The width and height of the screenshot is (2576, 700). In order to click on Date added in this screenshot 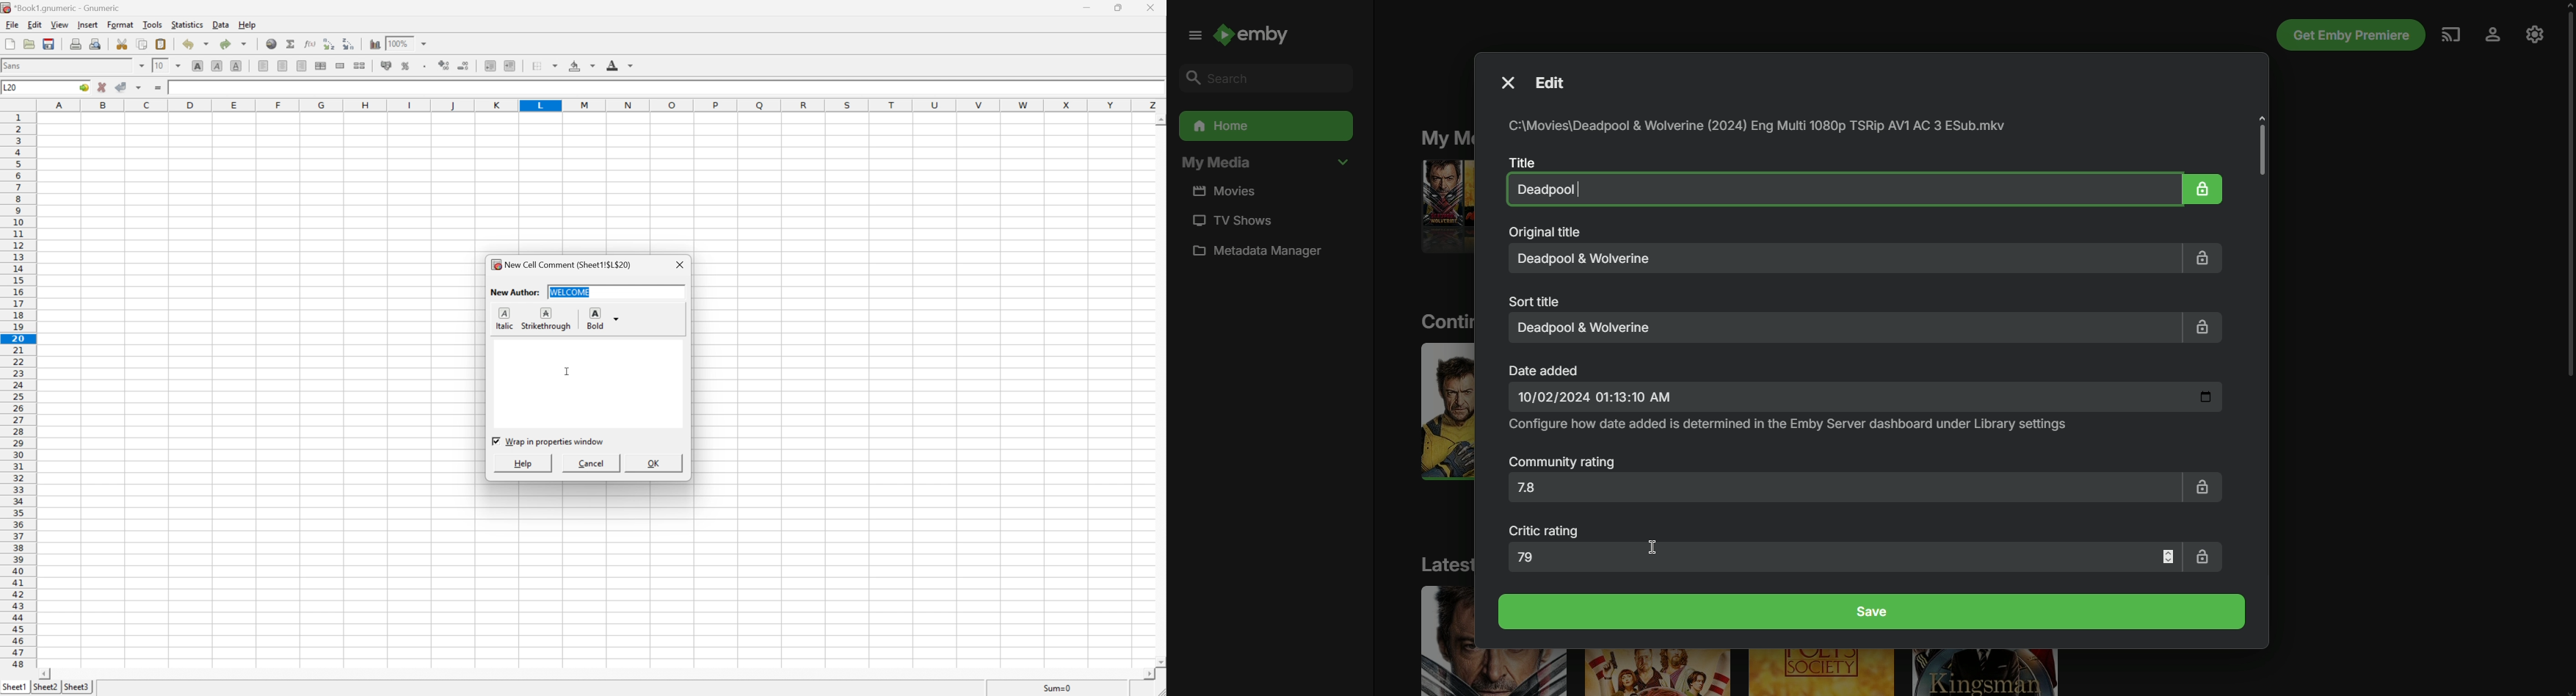, I will do `click(1546, 369)`.